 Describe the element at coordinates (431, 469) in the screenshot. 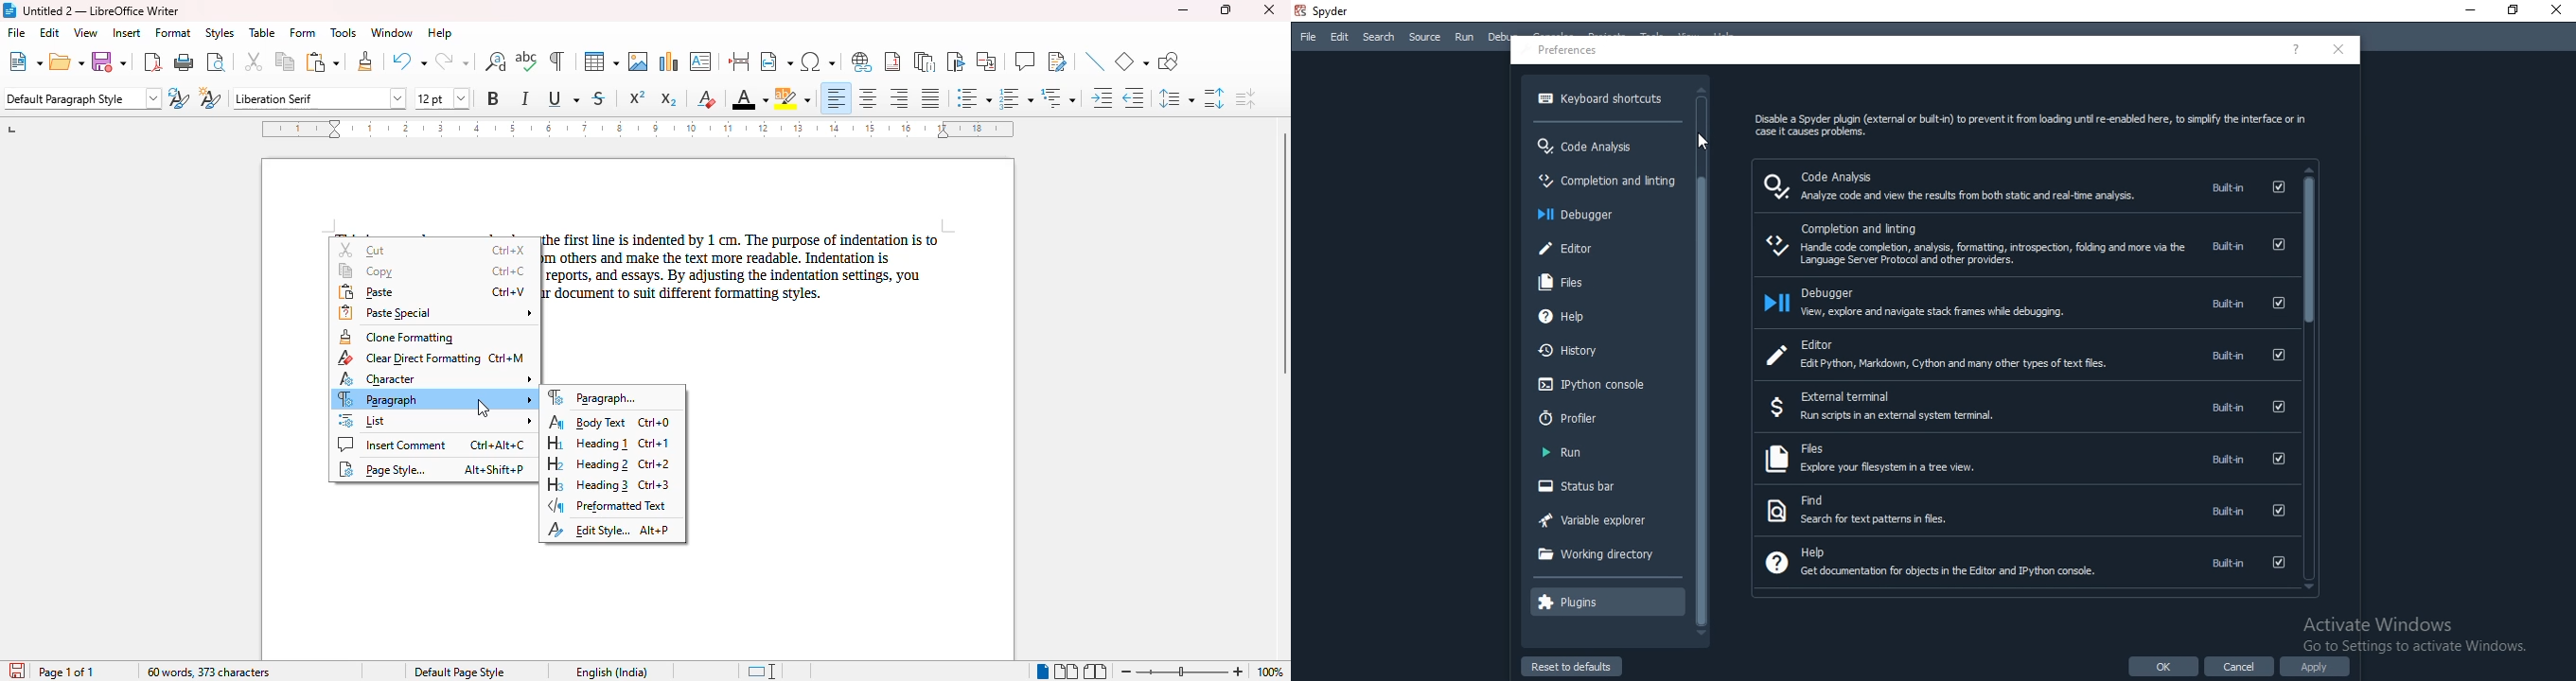

I see `page style` at that location.